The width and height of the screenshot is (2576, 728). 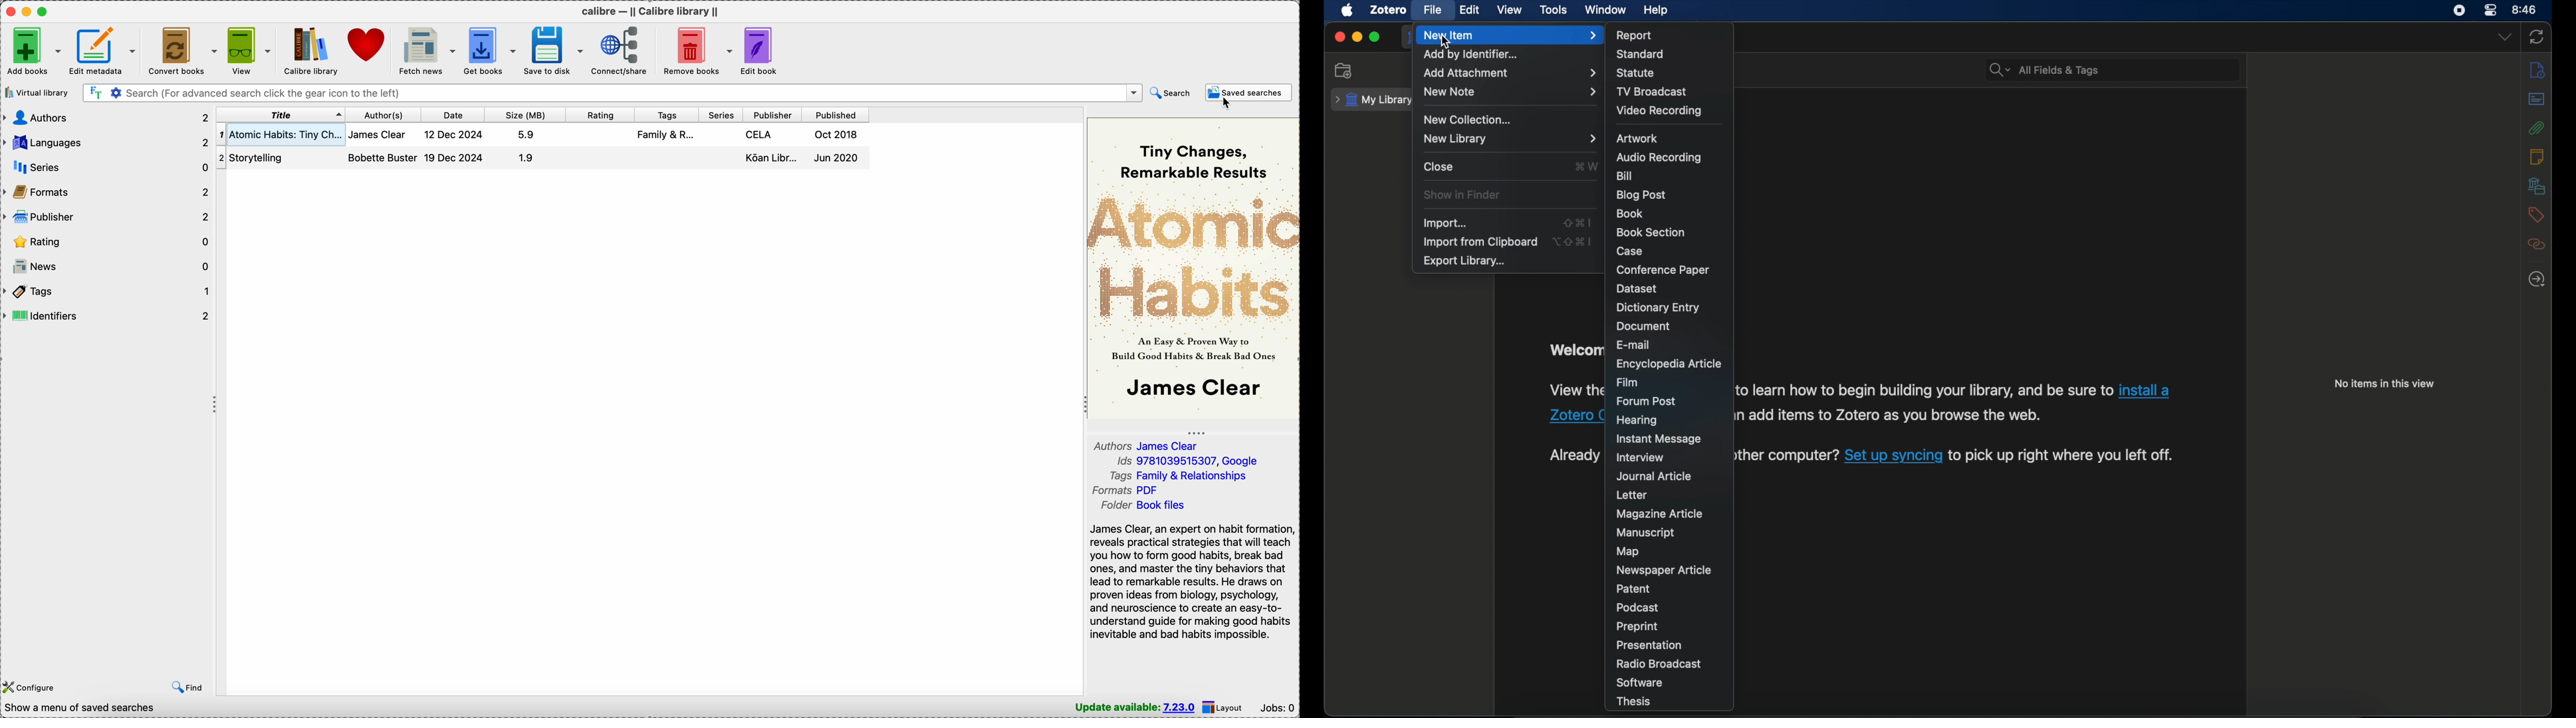 I want to click on new library, so click(x=1510, y=138).